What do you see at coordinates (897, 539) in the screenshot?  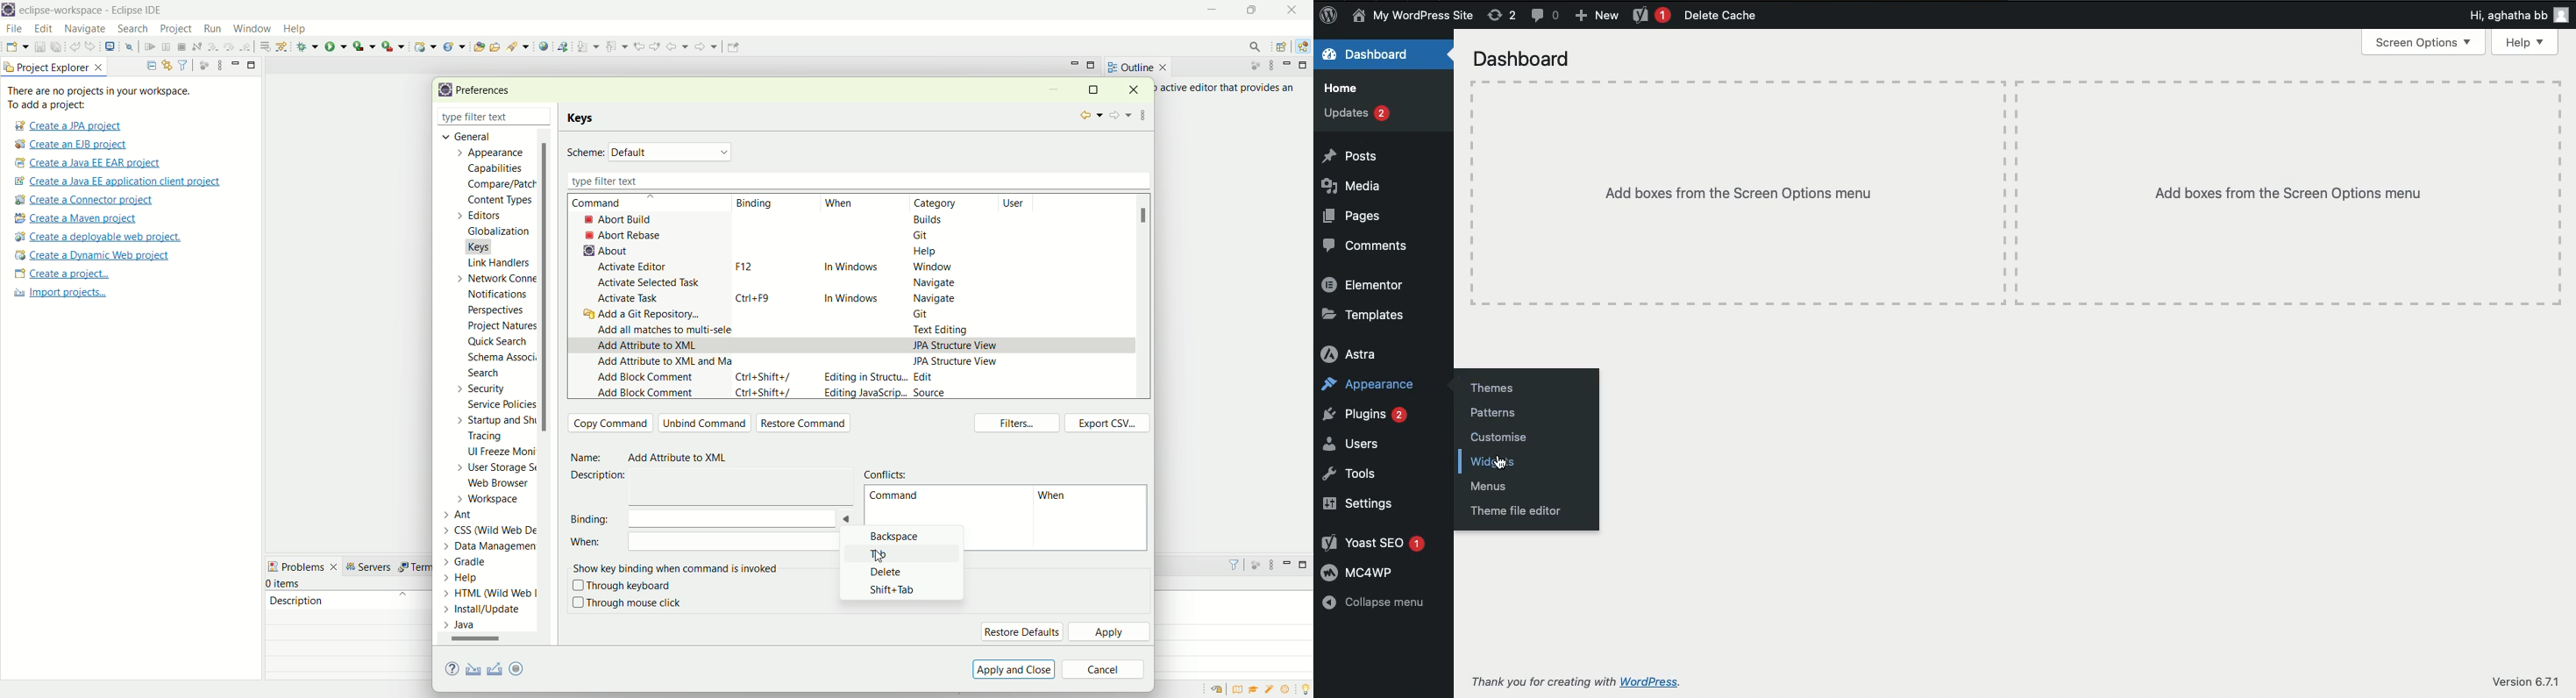 I see `backspace` at bounding box center [897, 539].